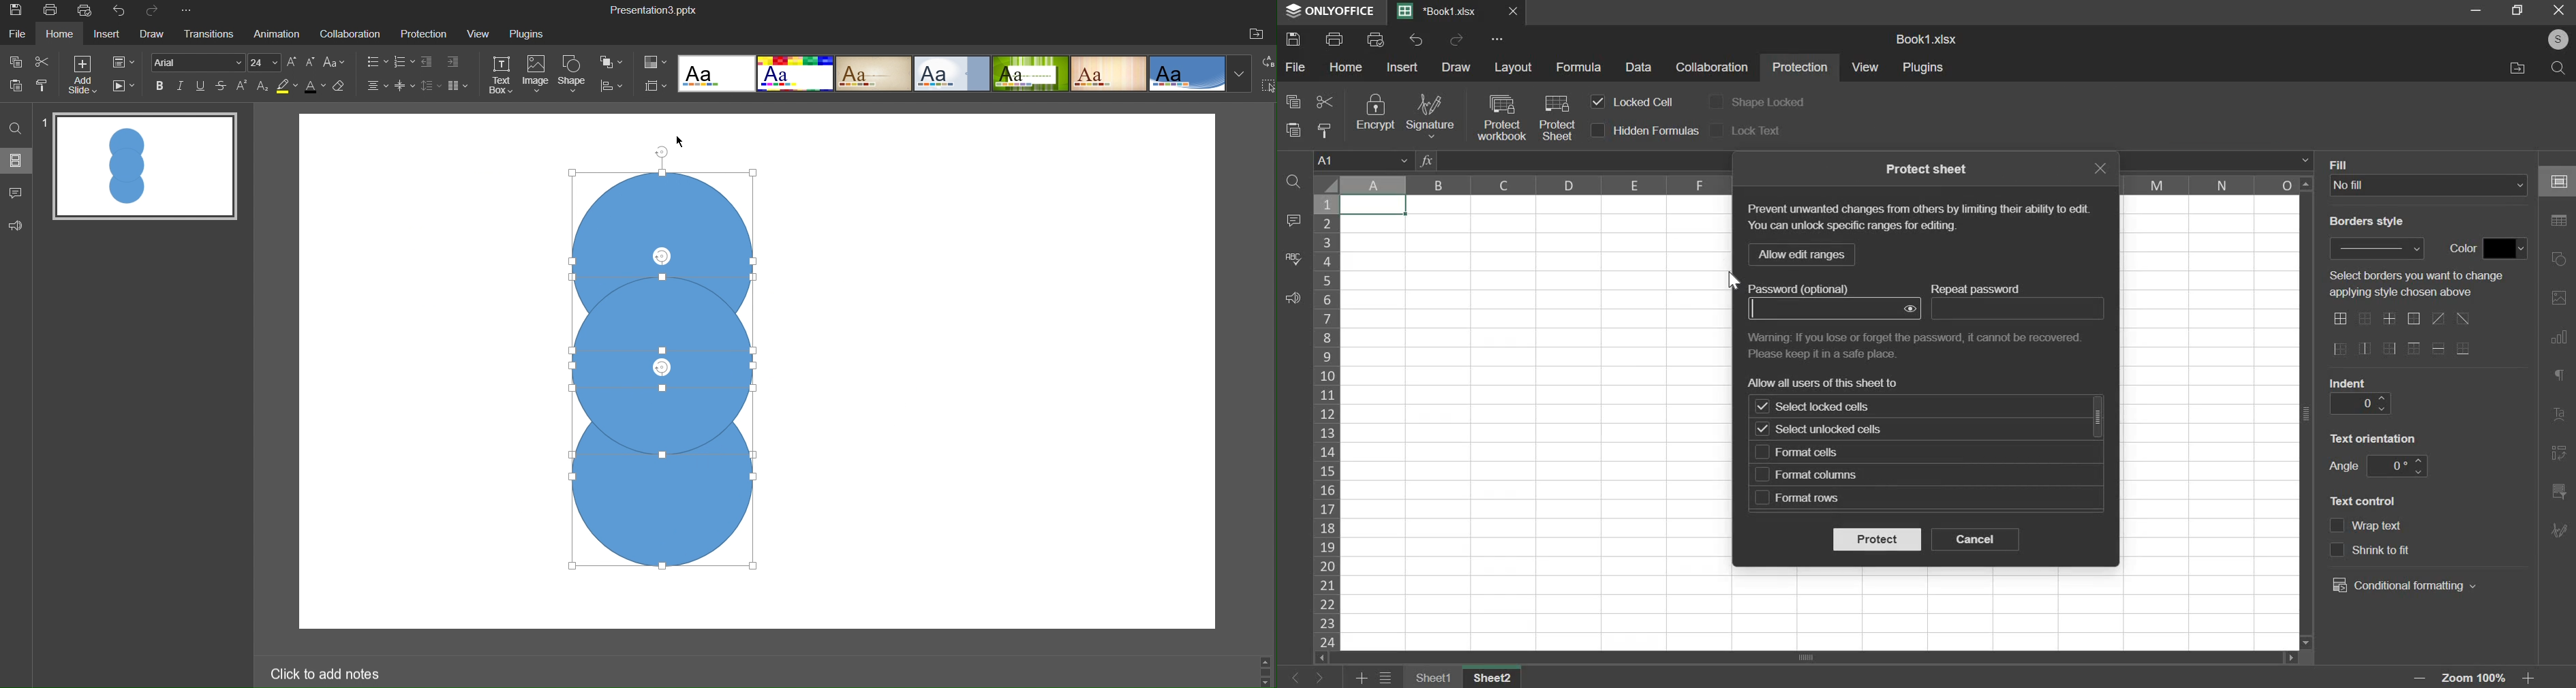 The image size is (2576, 700). I want to click on Fill, so click(2342, 164).